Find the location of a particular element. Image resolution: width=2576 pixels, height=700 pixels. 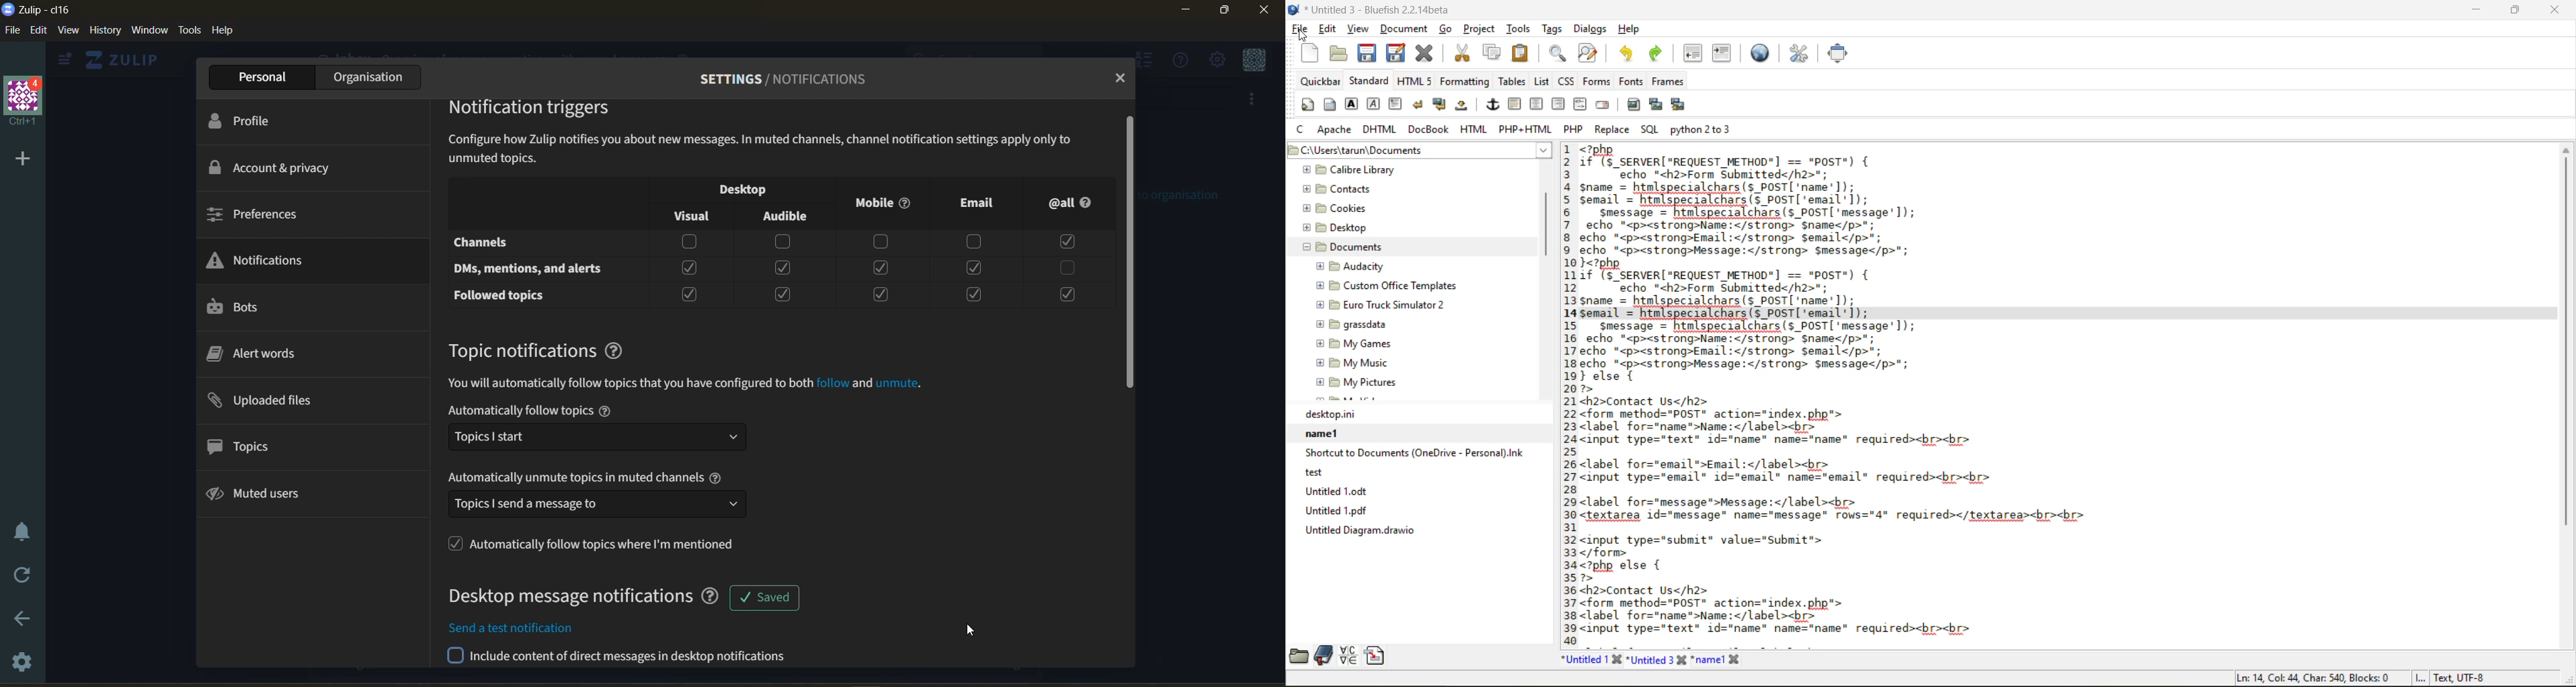

cut is located at coordinates (1461, 53).